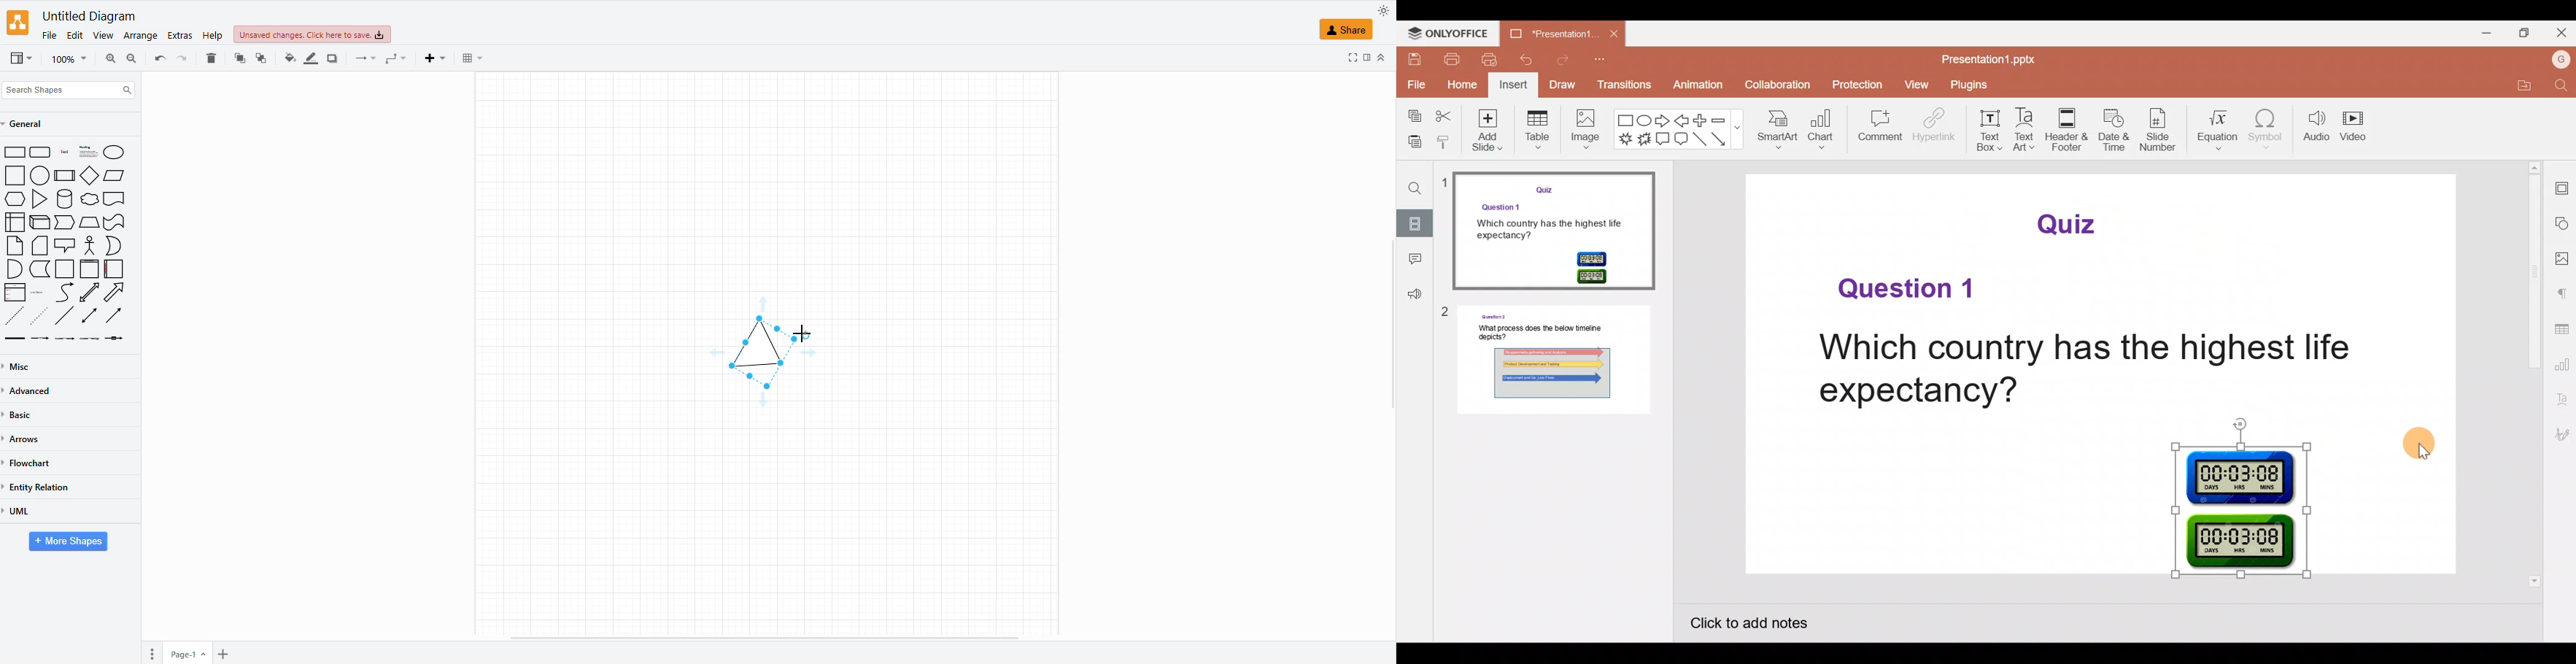 The width and height of the screenshot is (2576, 672). Describe the element at coordinates (1352, 58) in the screenshot. I see `fullscreen` at that location.